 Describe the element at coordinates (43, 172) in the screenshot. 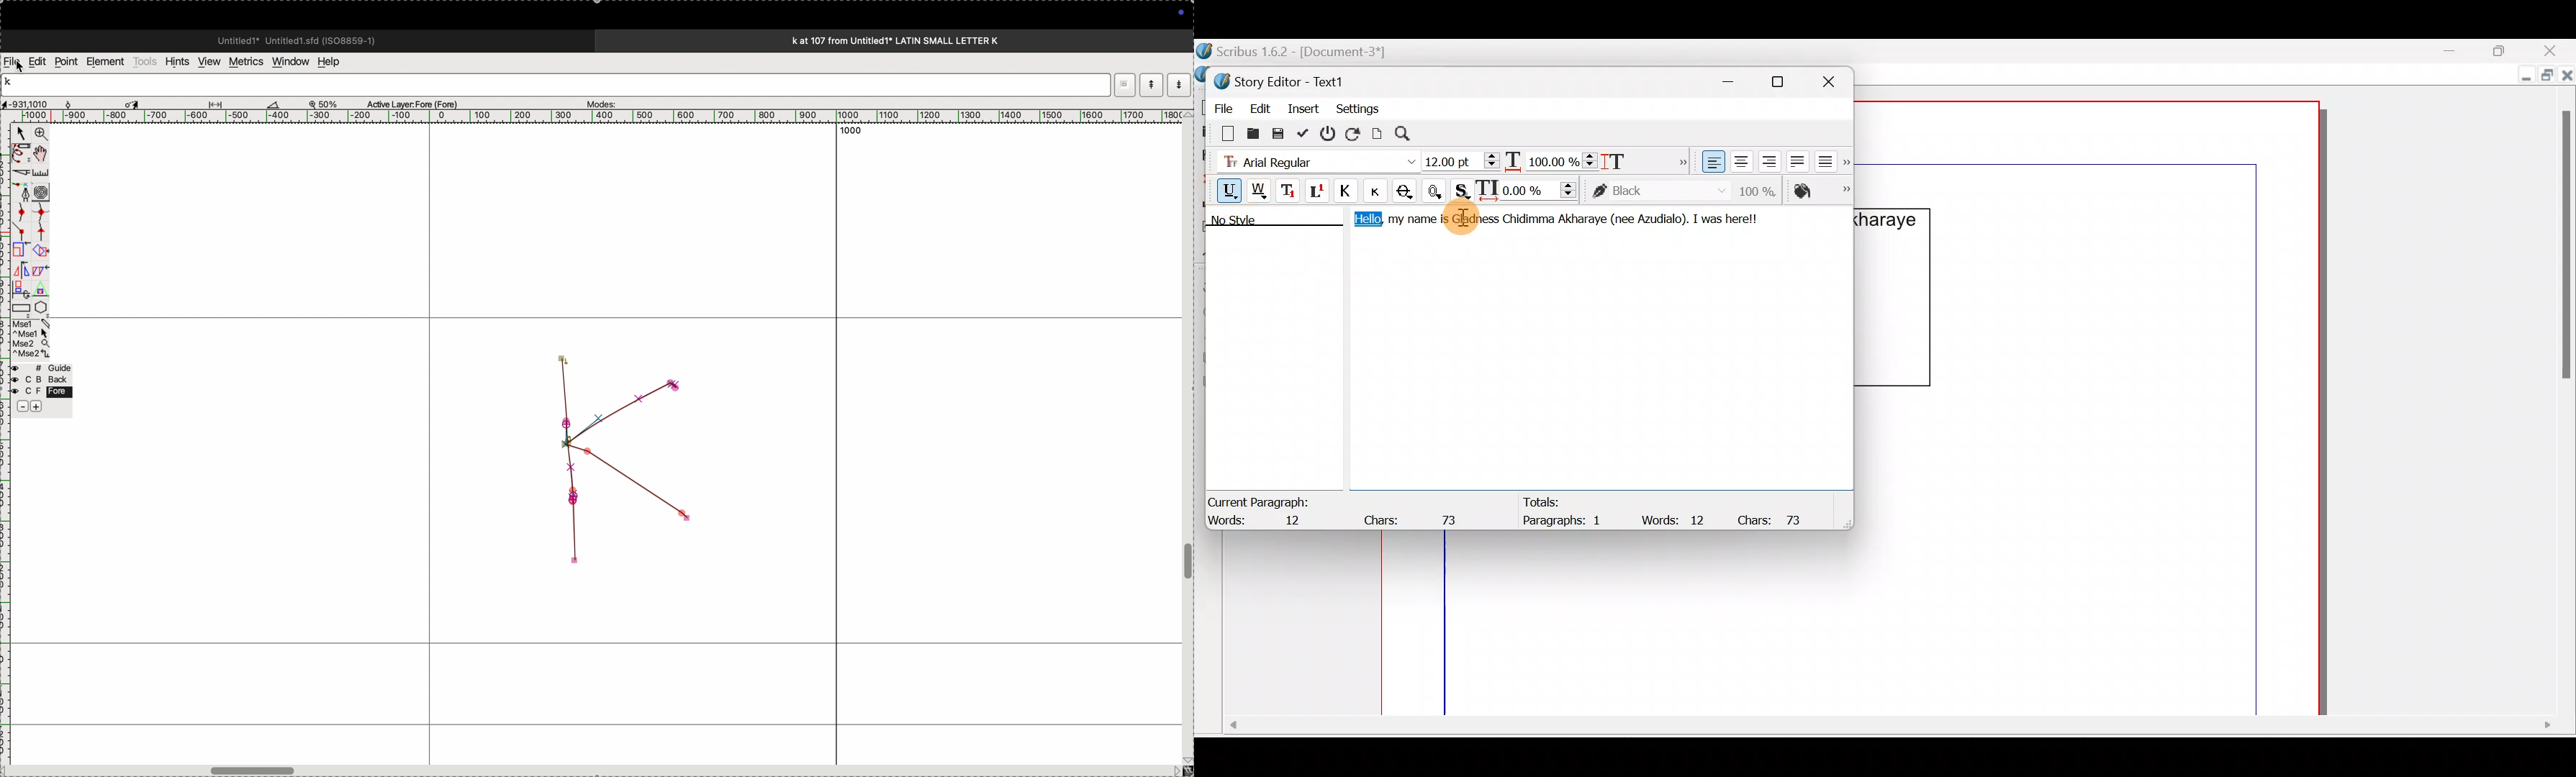

I see `scale` at that location.